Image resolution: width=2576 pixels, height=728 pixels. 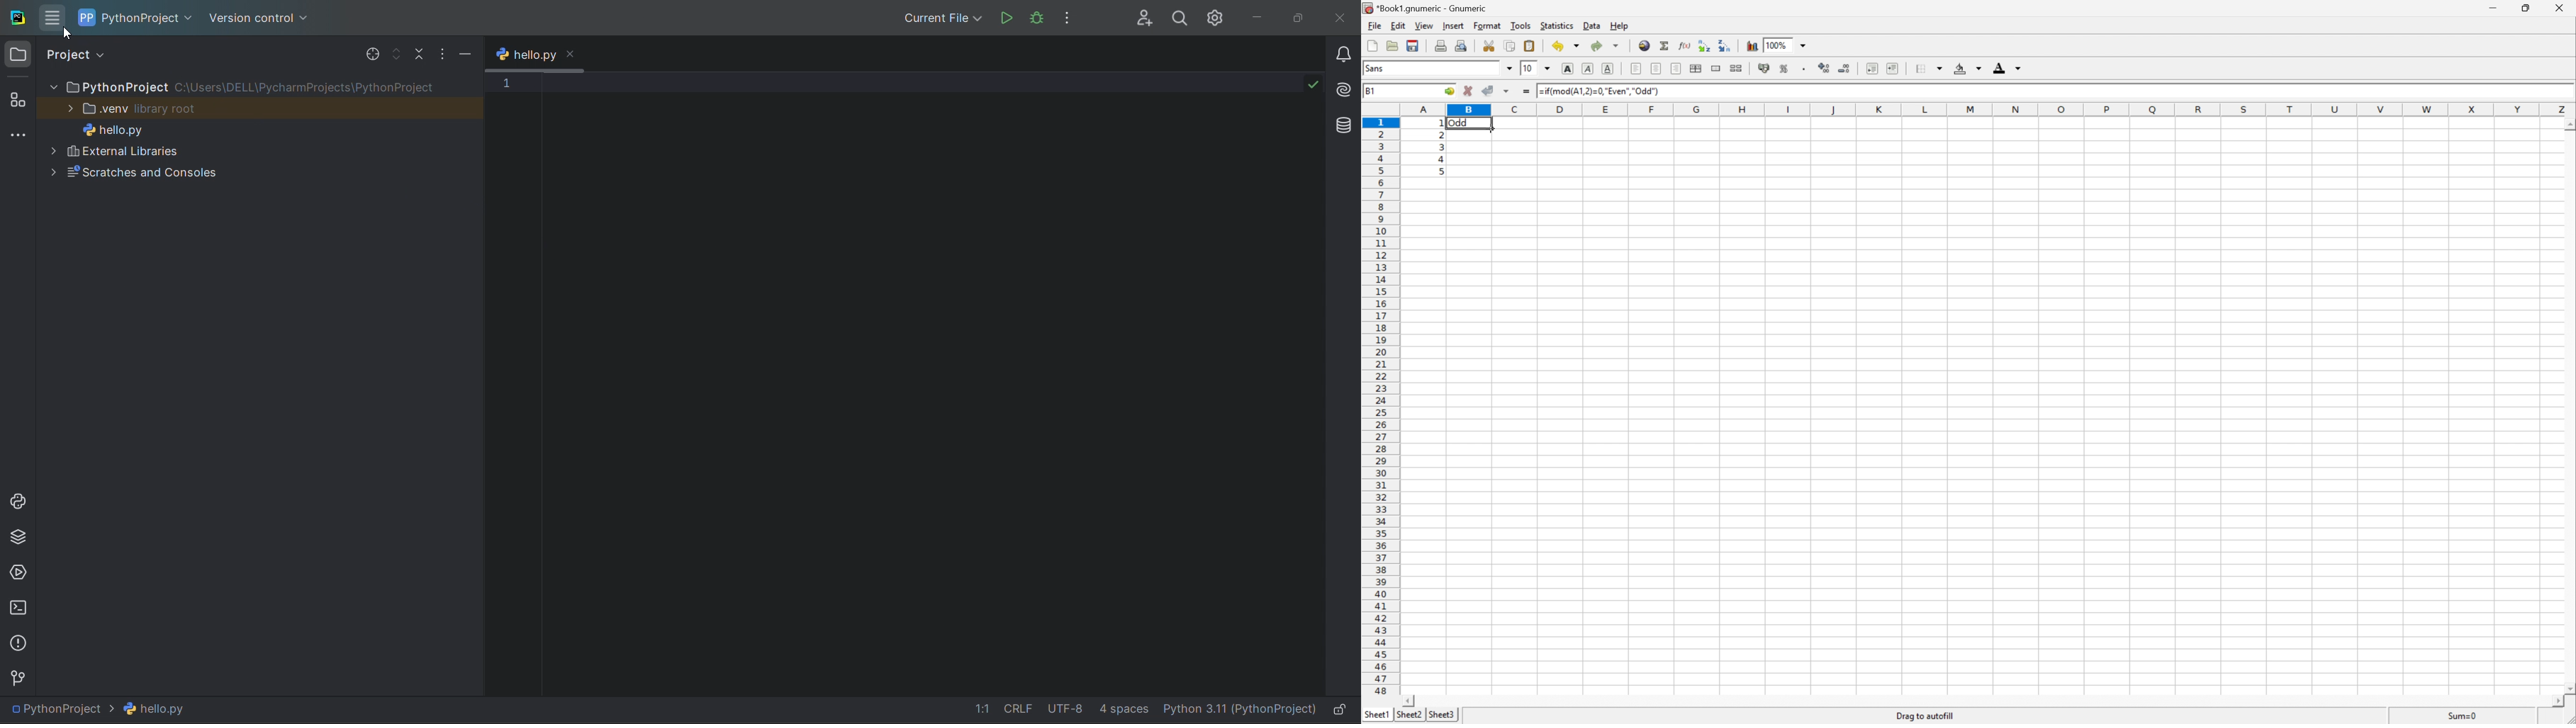 What do you see at coordinates (1556, 25) in the screenshot?
I see `Statistics` at bounding box center [1556, 25].